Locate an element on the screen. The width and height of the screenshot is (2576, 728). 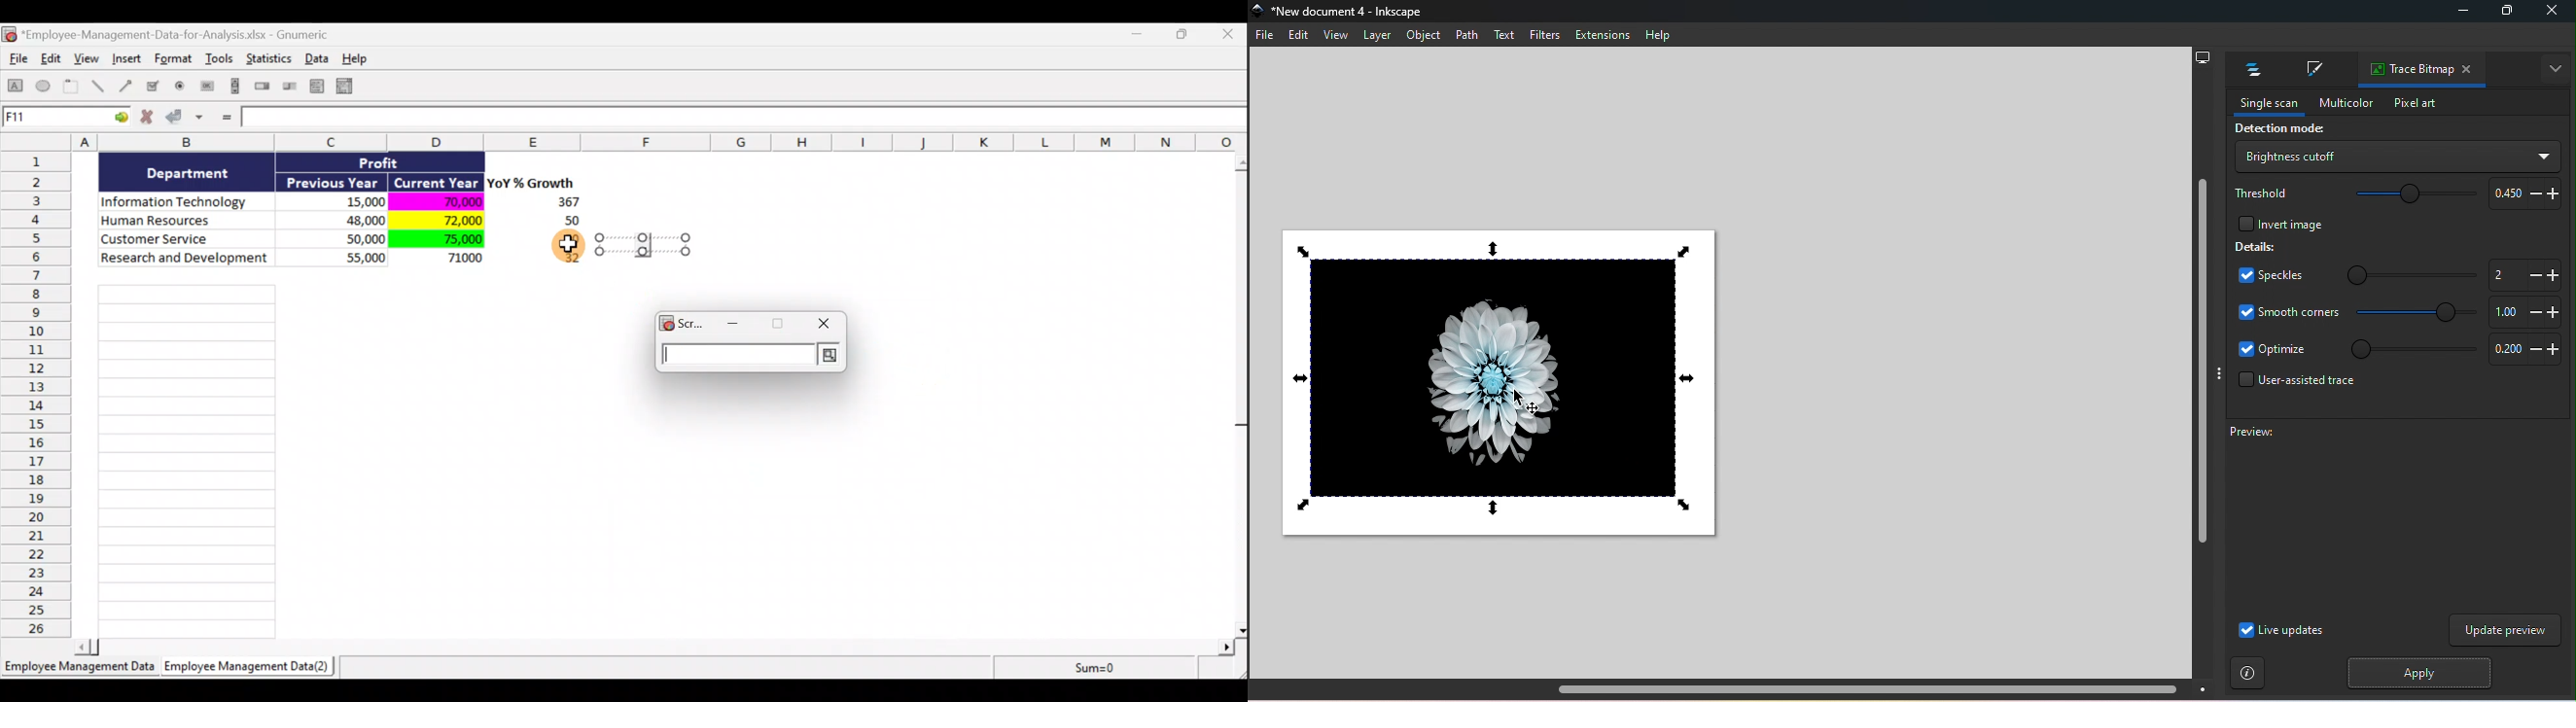
Create a rectangle object is located at coordinates (16, 88).